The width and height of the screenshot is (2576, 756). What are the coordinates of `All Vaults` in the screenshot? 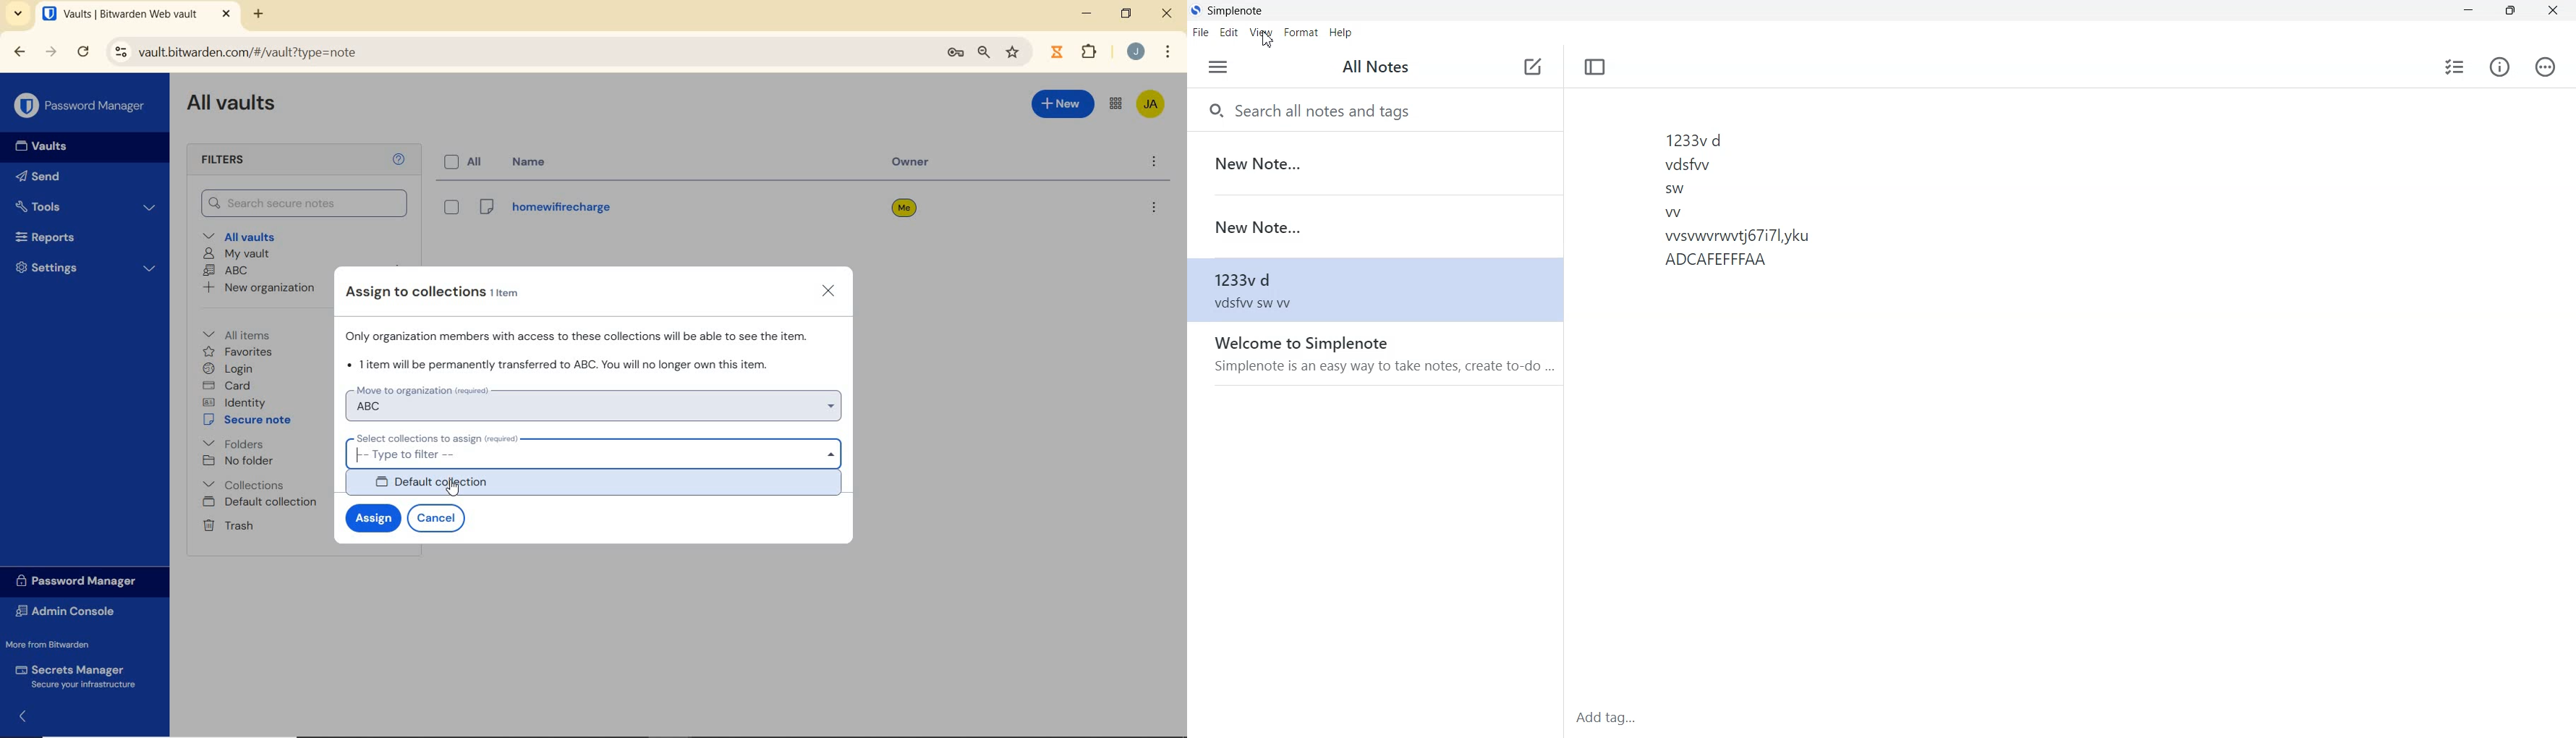 It's located at (232, 105).